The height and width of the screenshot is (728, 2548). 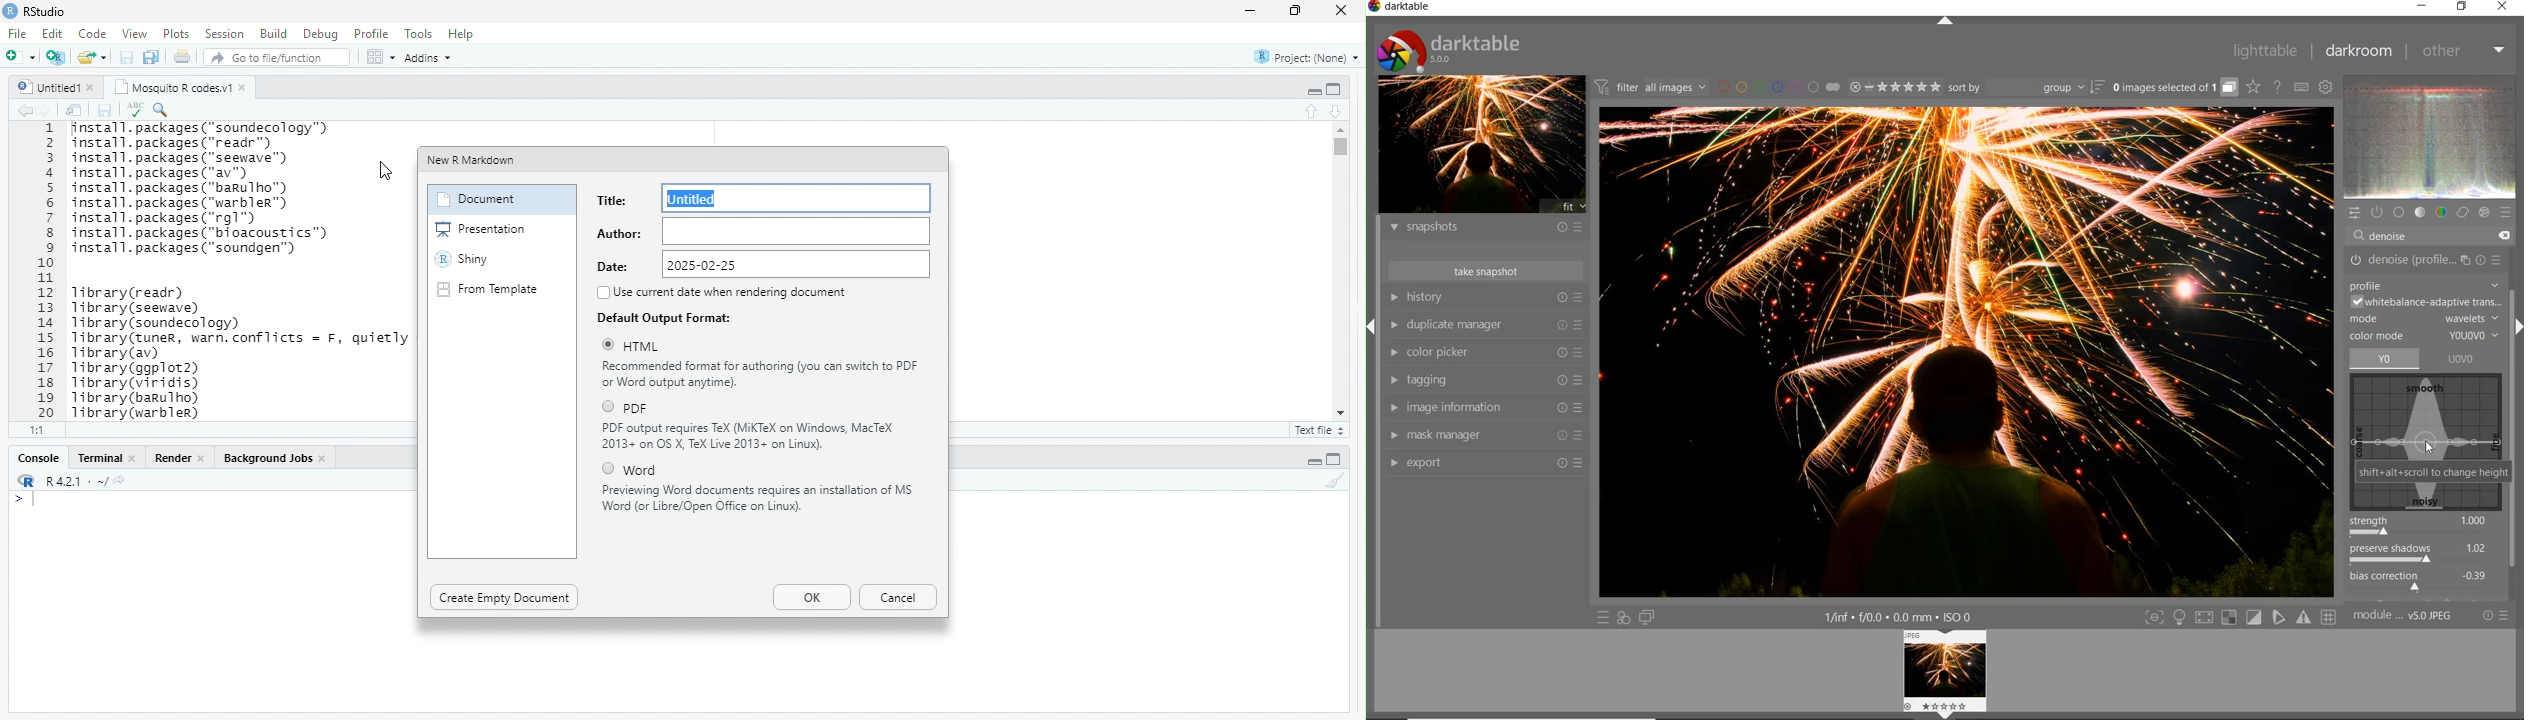 What do you see at coordinates (174, 458) in the screenshot?
I see `Render` at bounding box center [174, 458].